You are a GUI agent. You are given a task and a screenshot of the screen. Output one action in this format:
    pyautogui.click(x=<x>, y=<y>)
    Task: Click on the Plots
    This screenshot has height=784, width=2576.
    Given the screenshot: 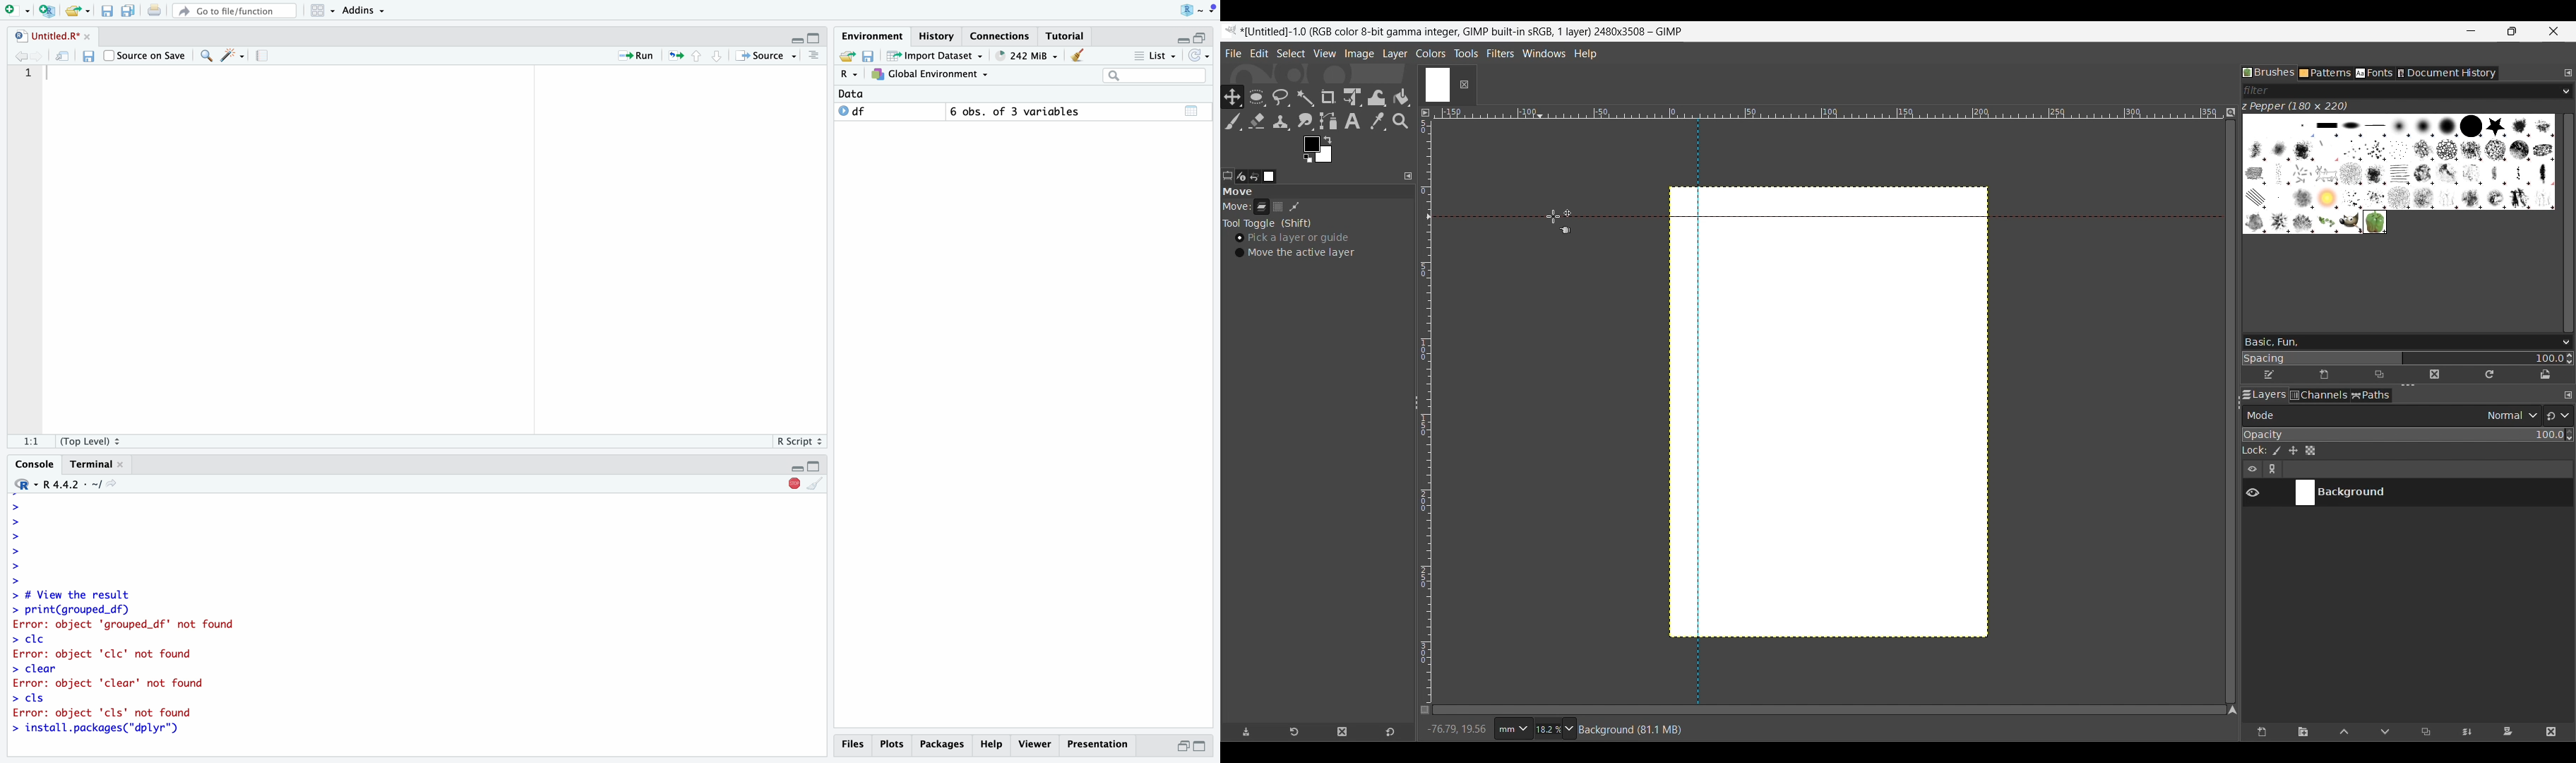 What is the action you would take?
    pyautogui.click(x=894, y=745)
    